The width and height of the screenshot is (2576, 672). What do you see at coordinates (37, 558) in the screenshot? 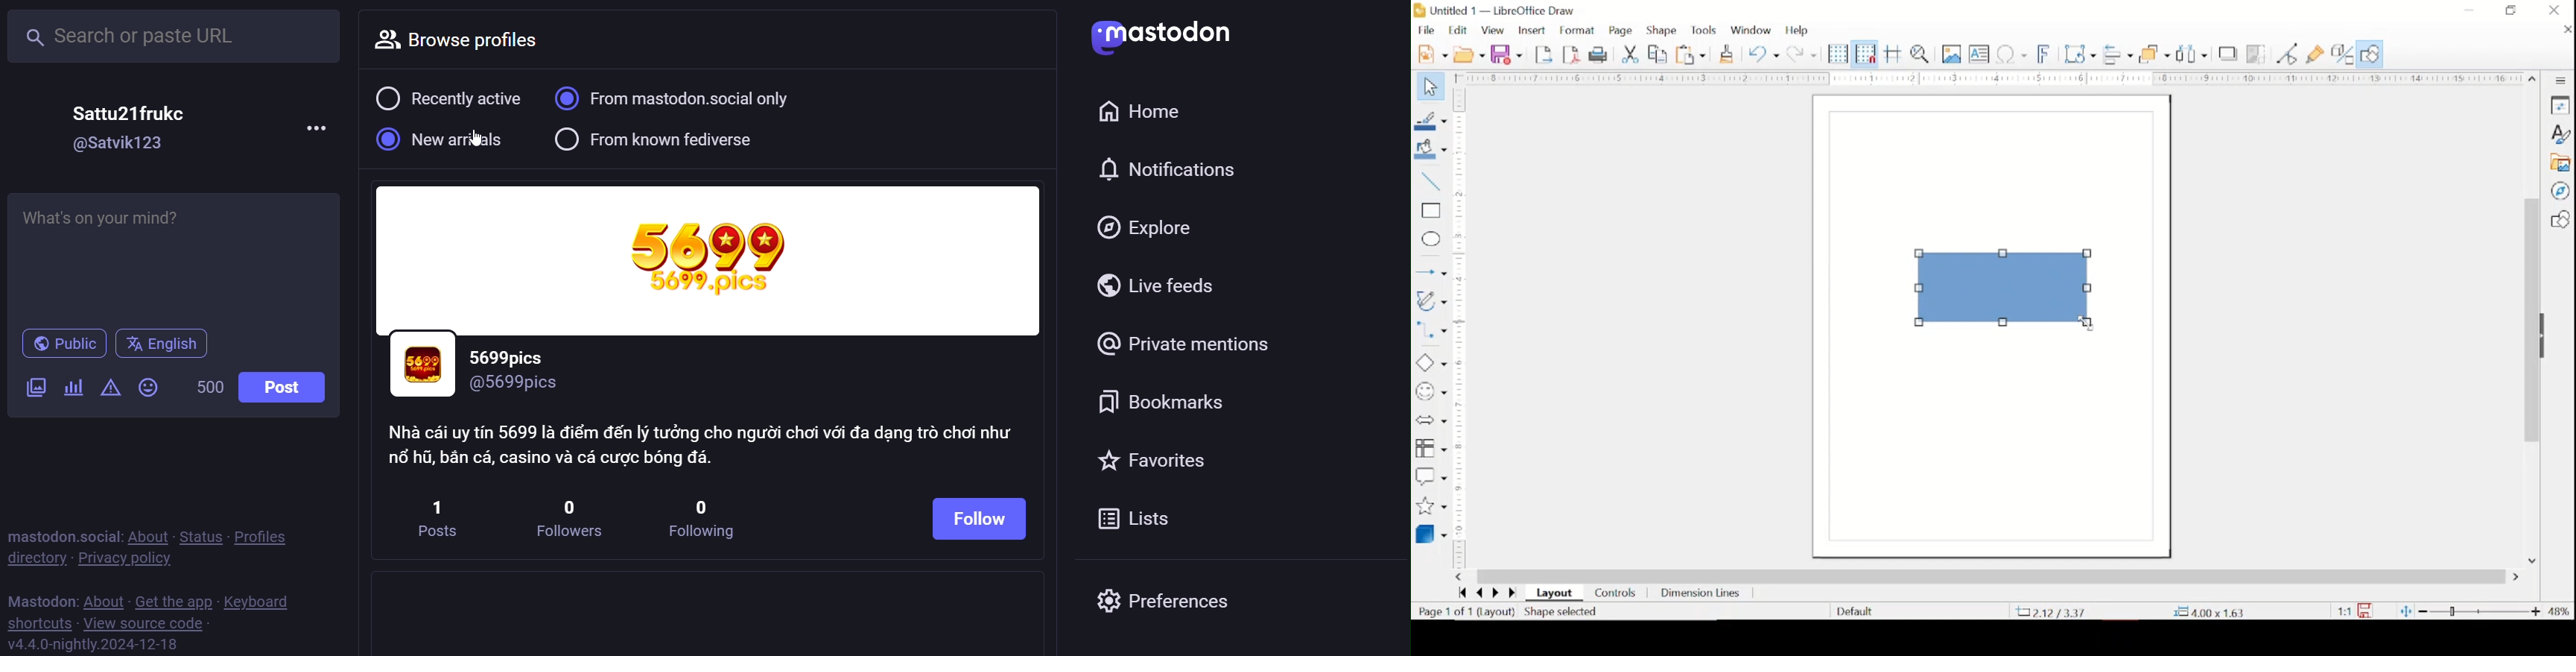
I see `directory` at bounding box center [37, 558].